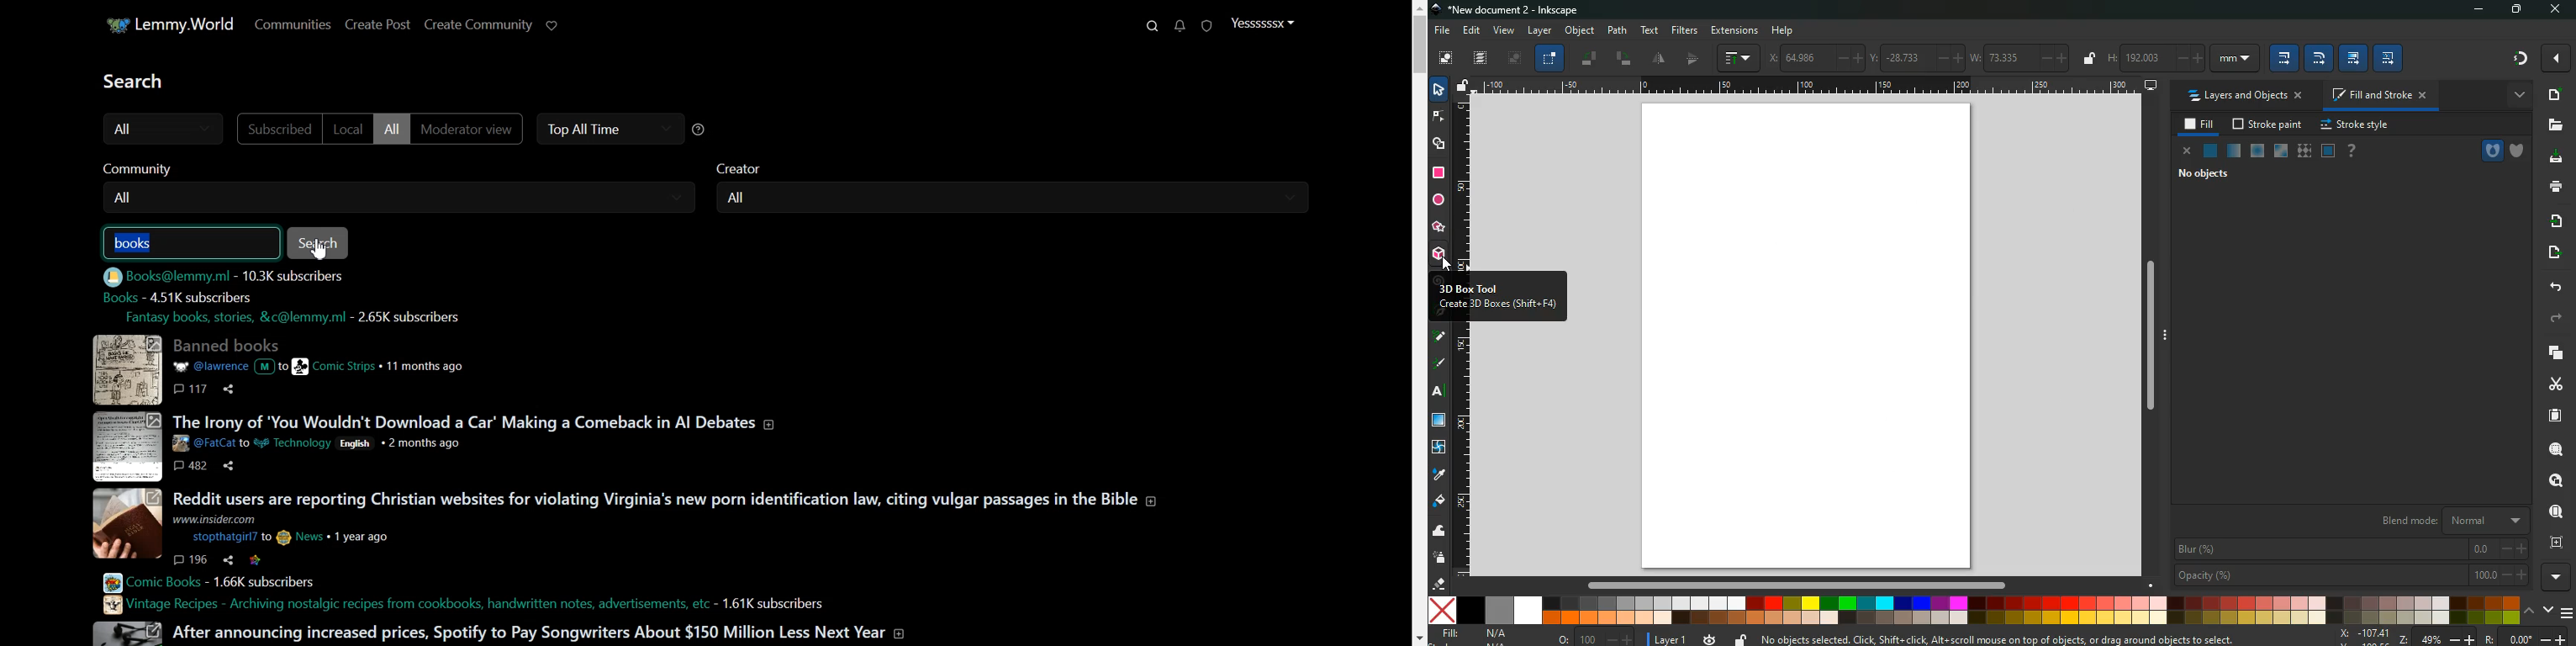 This screenshot has height=672, width=2576. What do you see at coordinates (2200, 124) in the screenshot?
I see `fill` at bounding box center [2200, 124].